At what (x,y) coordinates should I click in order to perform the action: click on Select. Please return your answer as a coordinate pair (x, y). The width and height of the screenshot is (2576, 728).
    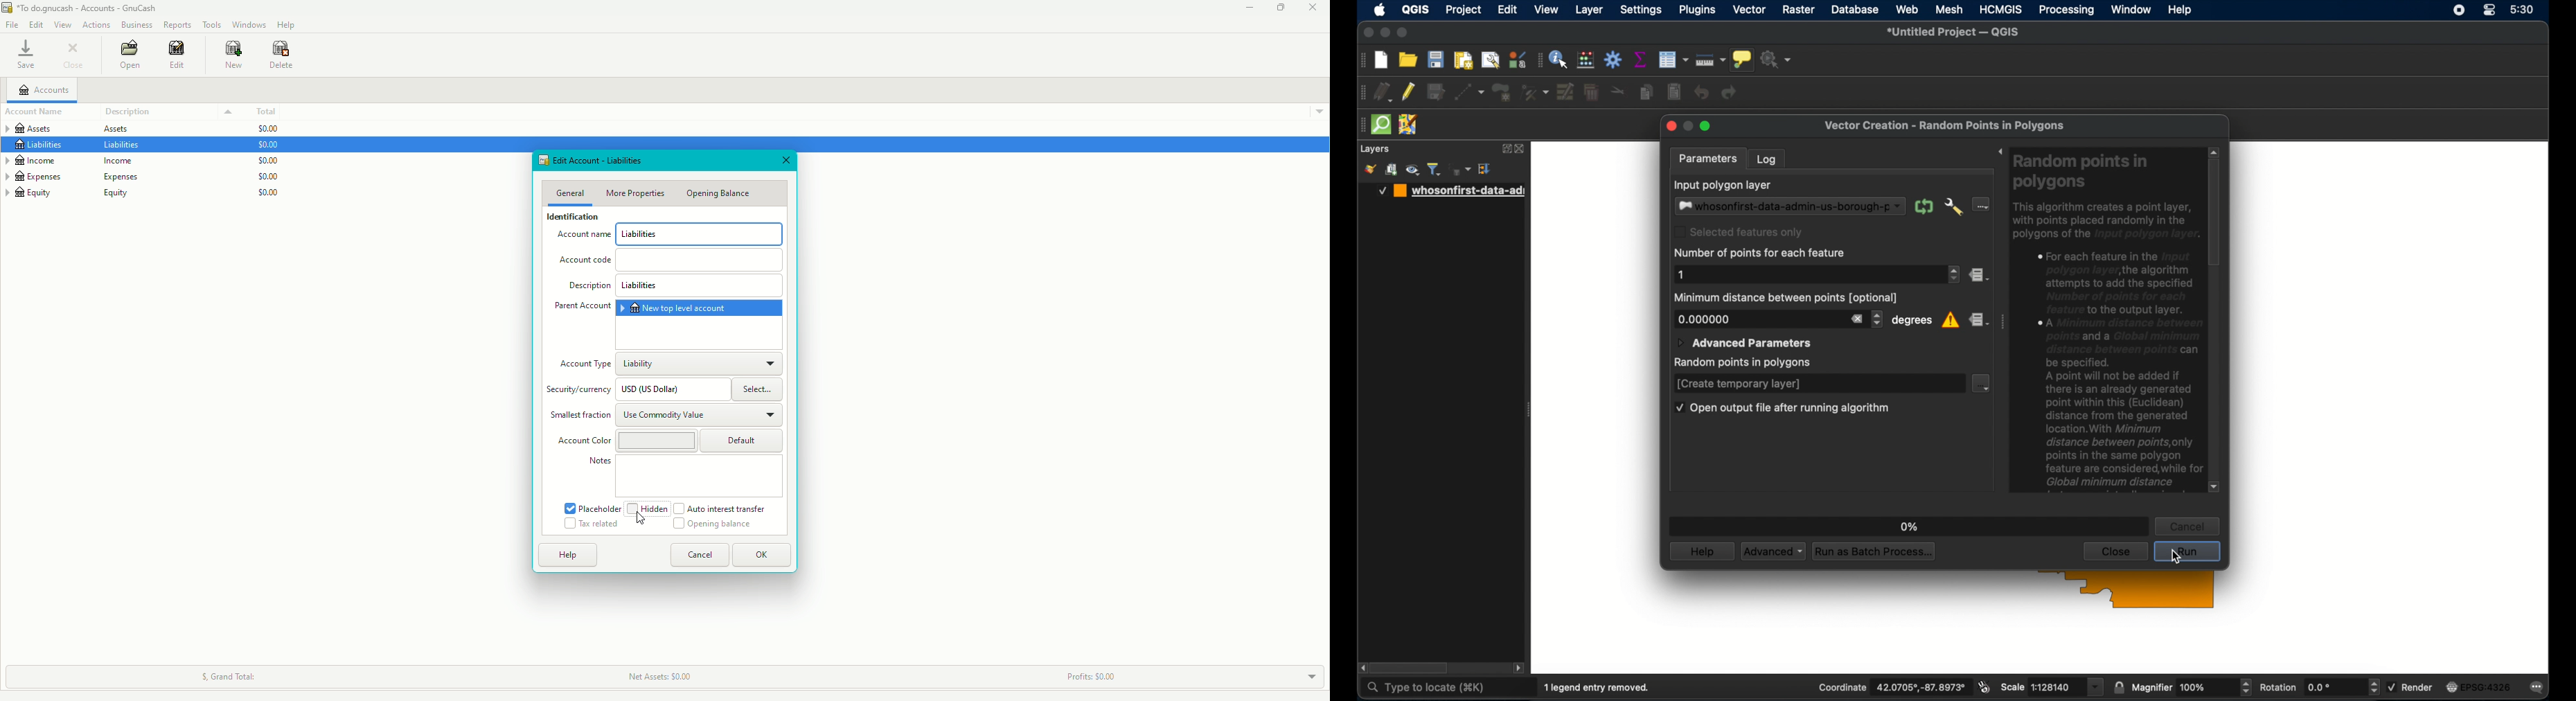
    Looking at the image, I should click on (757, 389).